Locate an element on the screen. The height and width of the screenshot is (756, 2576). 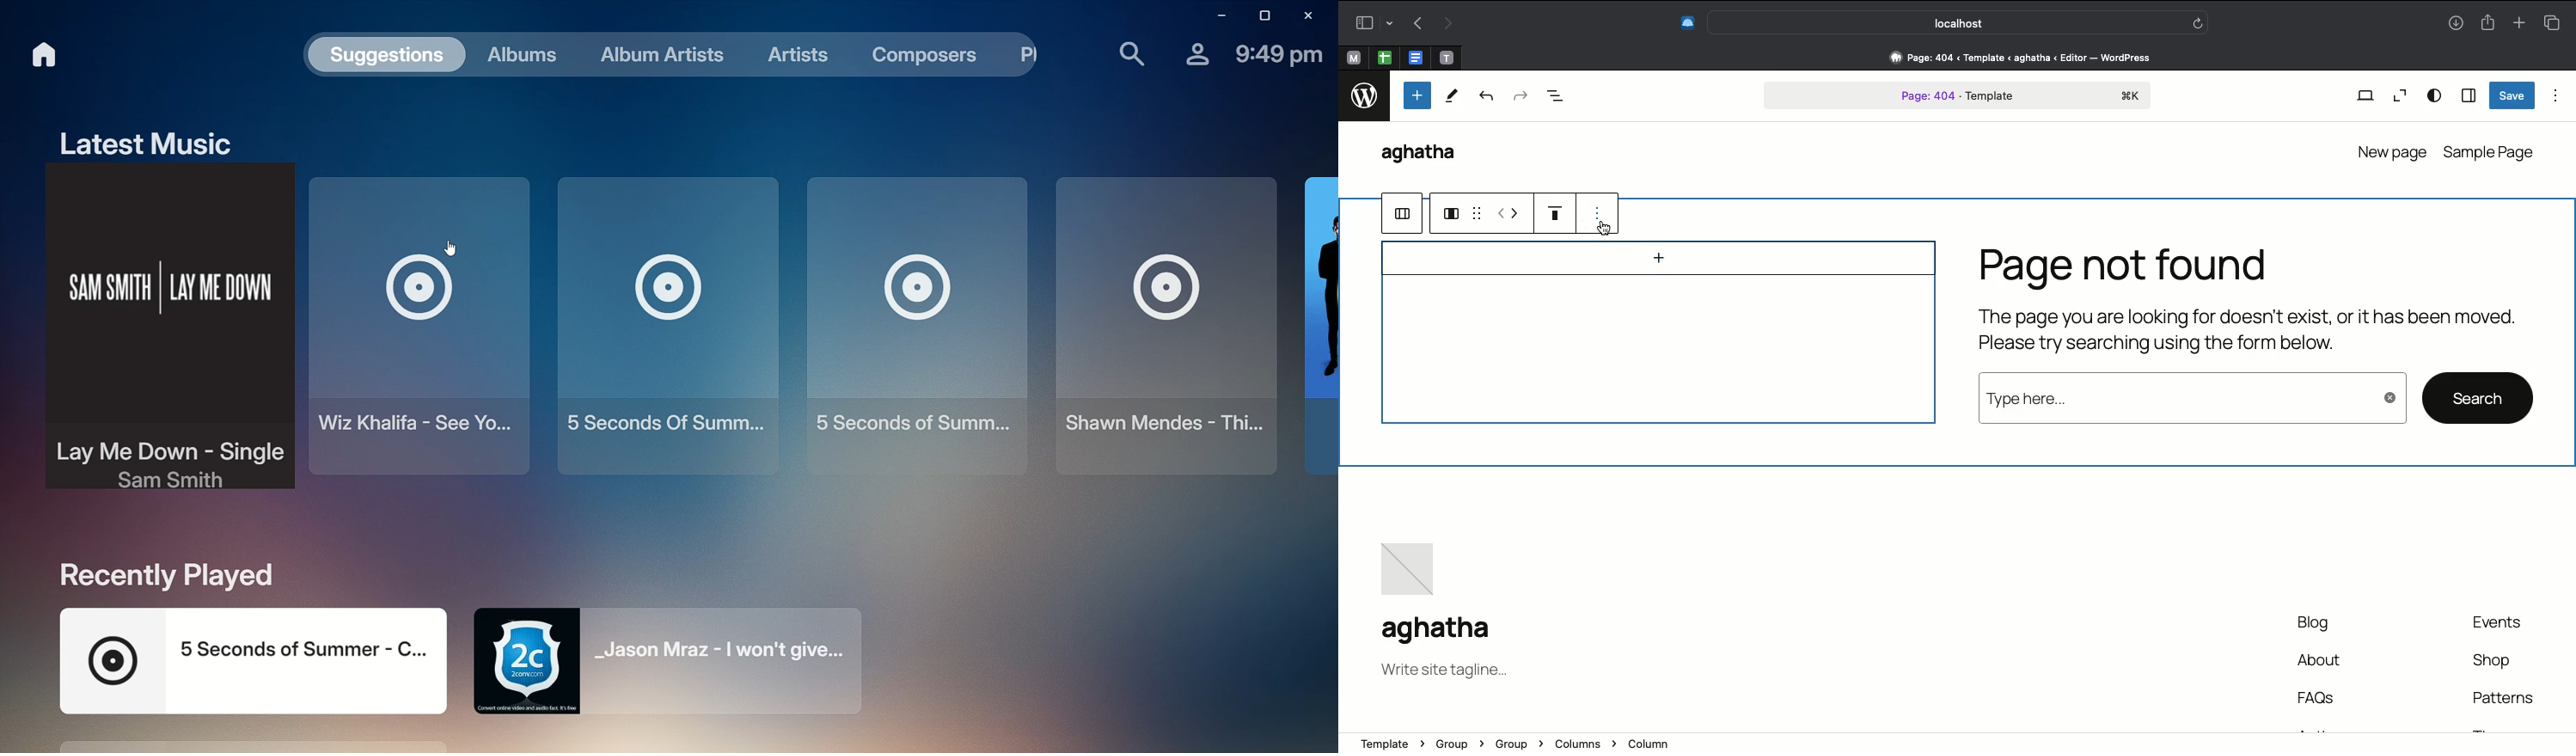
Shawn Mendes is located at coordinates (1159, 325).